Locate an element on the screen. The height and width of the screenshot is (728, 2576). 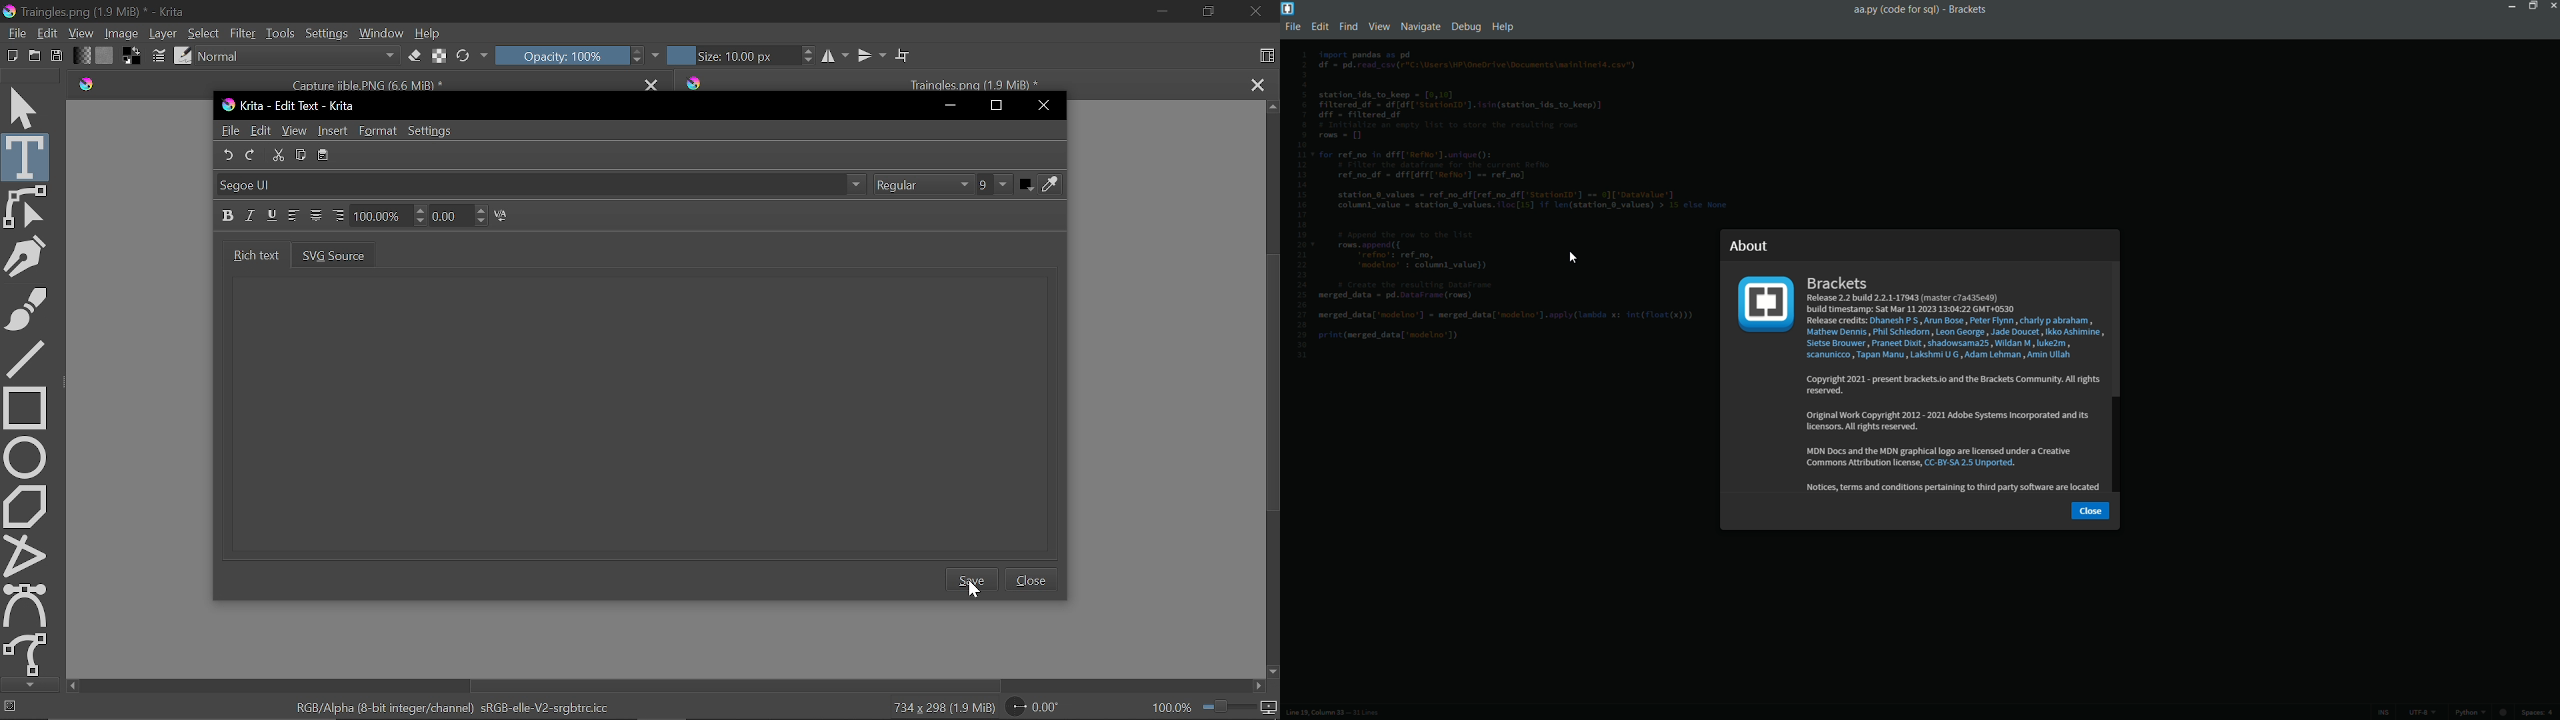
Close tab is located at coordinates (653, 82).